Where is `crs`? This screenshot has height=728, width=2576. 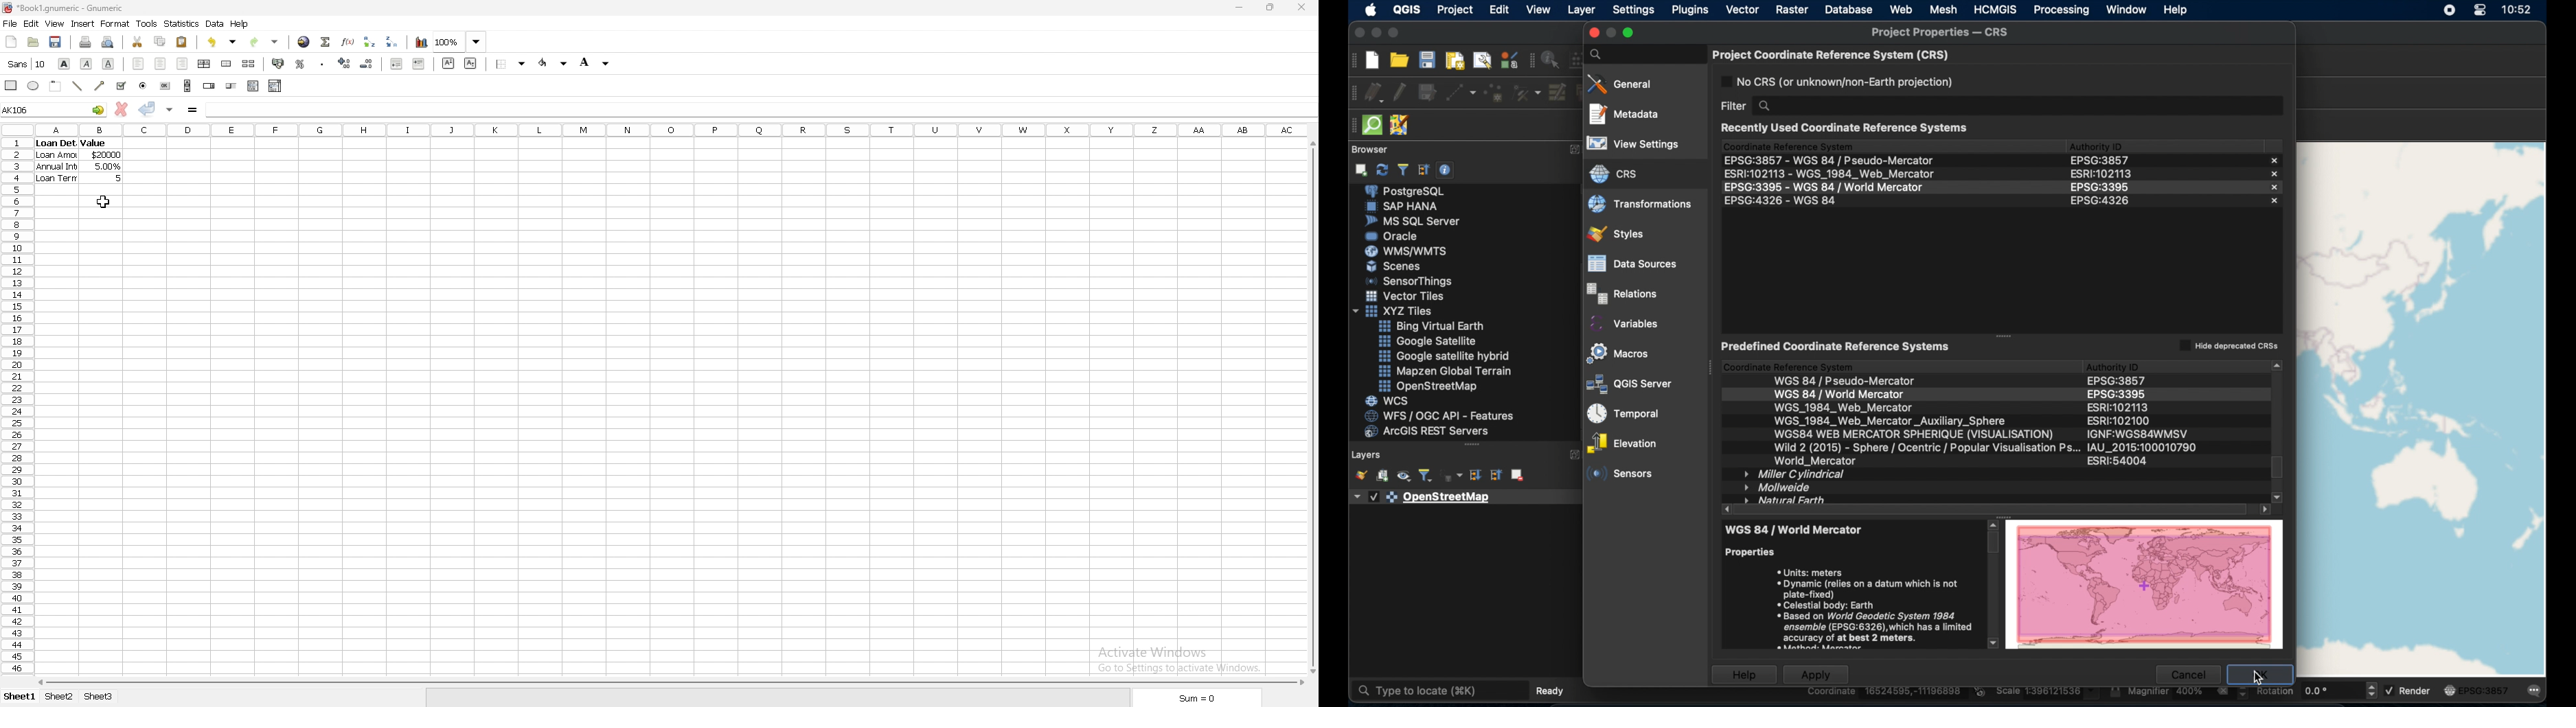 crs is located at coordinates (1611, 172).